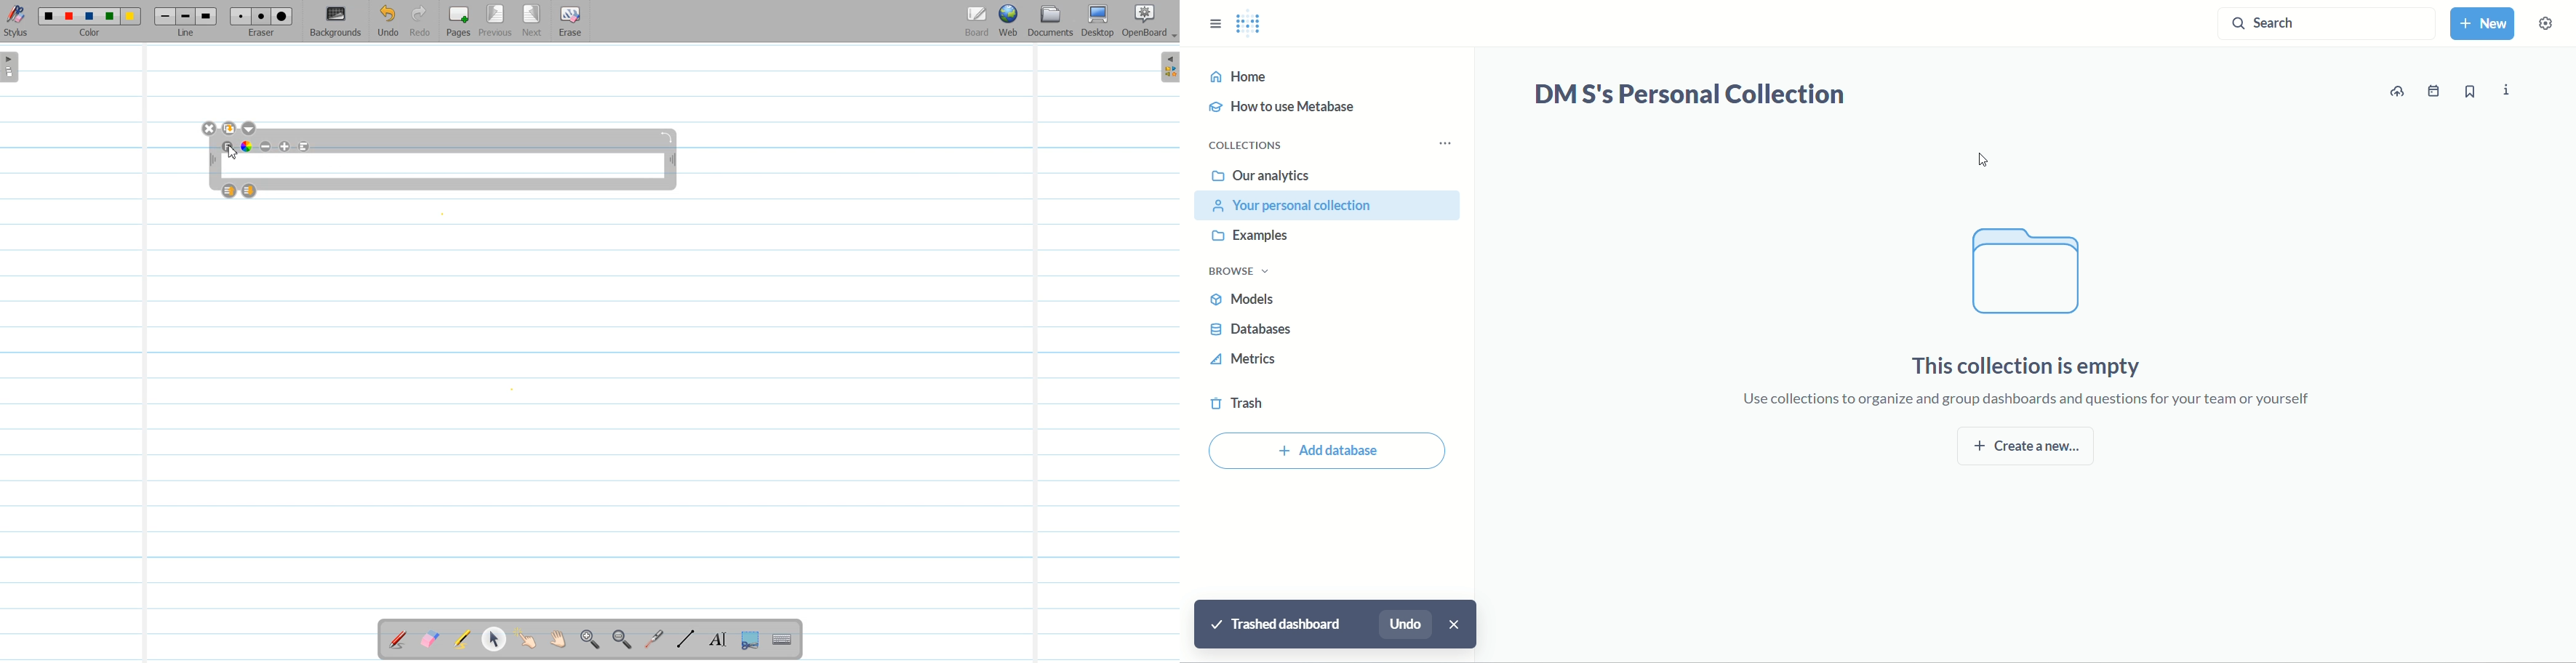  What do you see at coordinates (651, 640) in the screenshot?
I see `Virtual Laser Pointer` at bounding box center [651, 640].